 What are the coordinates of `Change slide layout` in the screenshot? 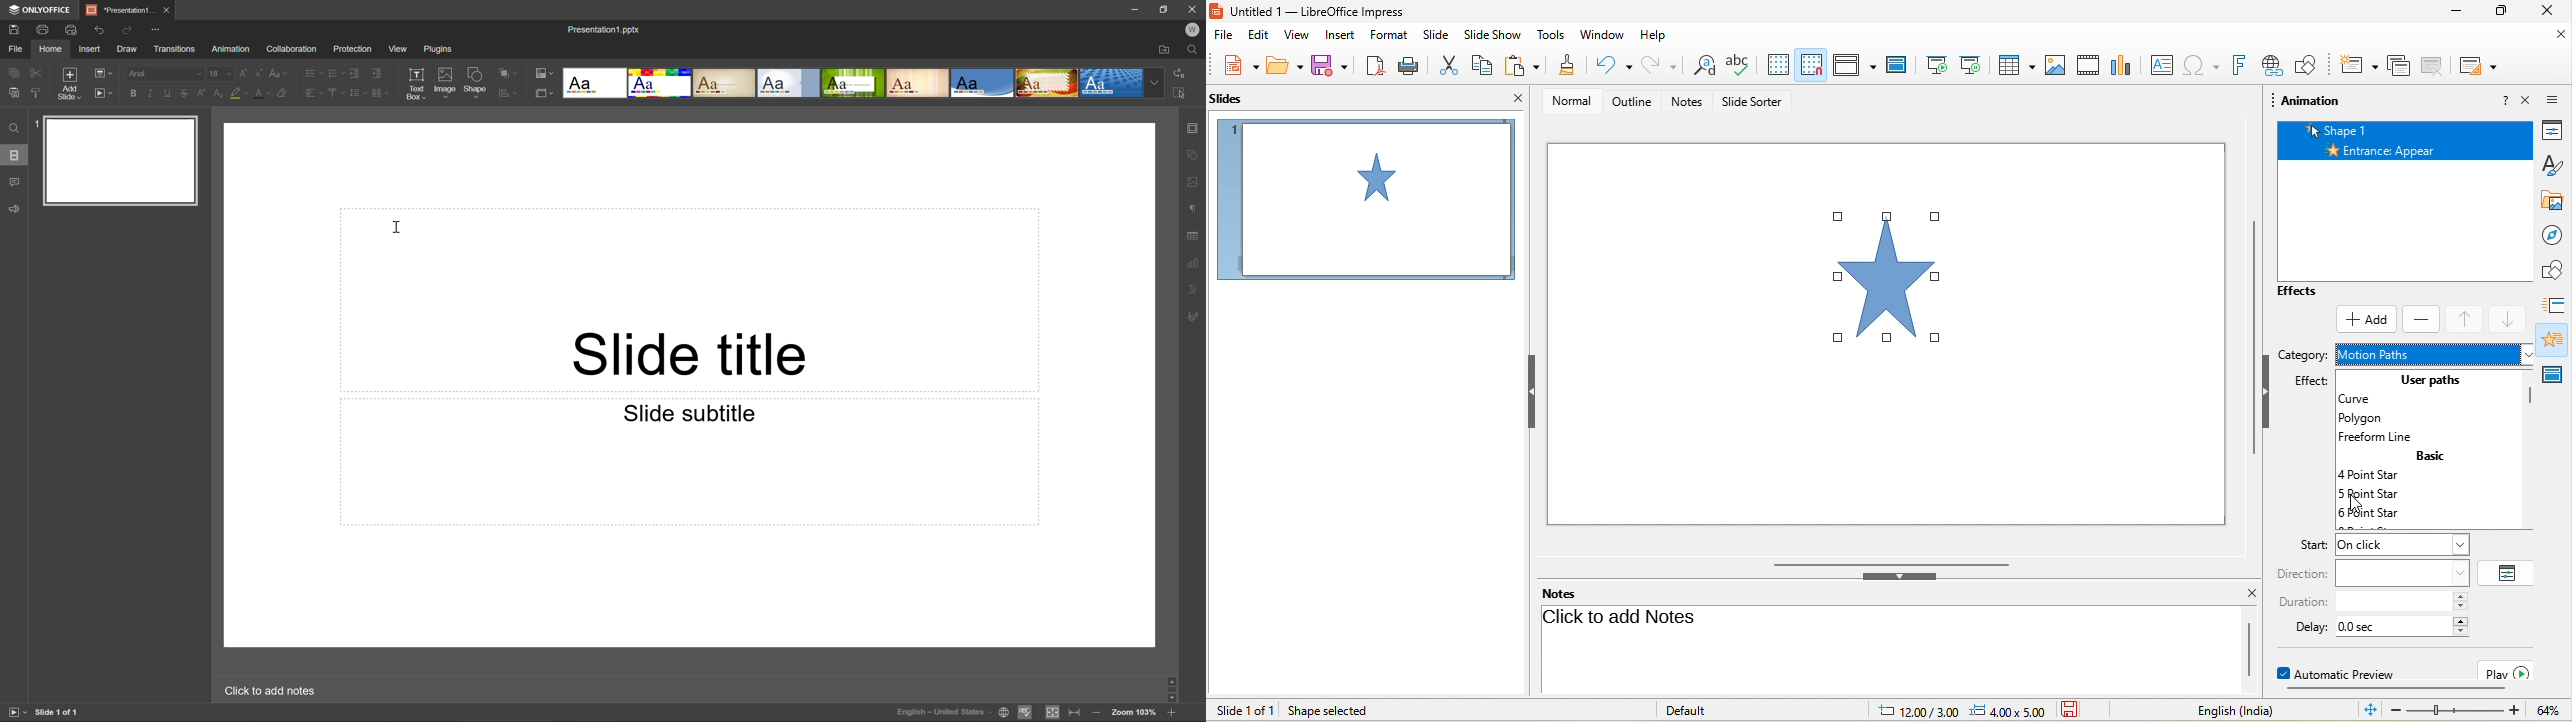 It's located at (101, 73).